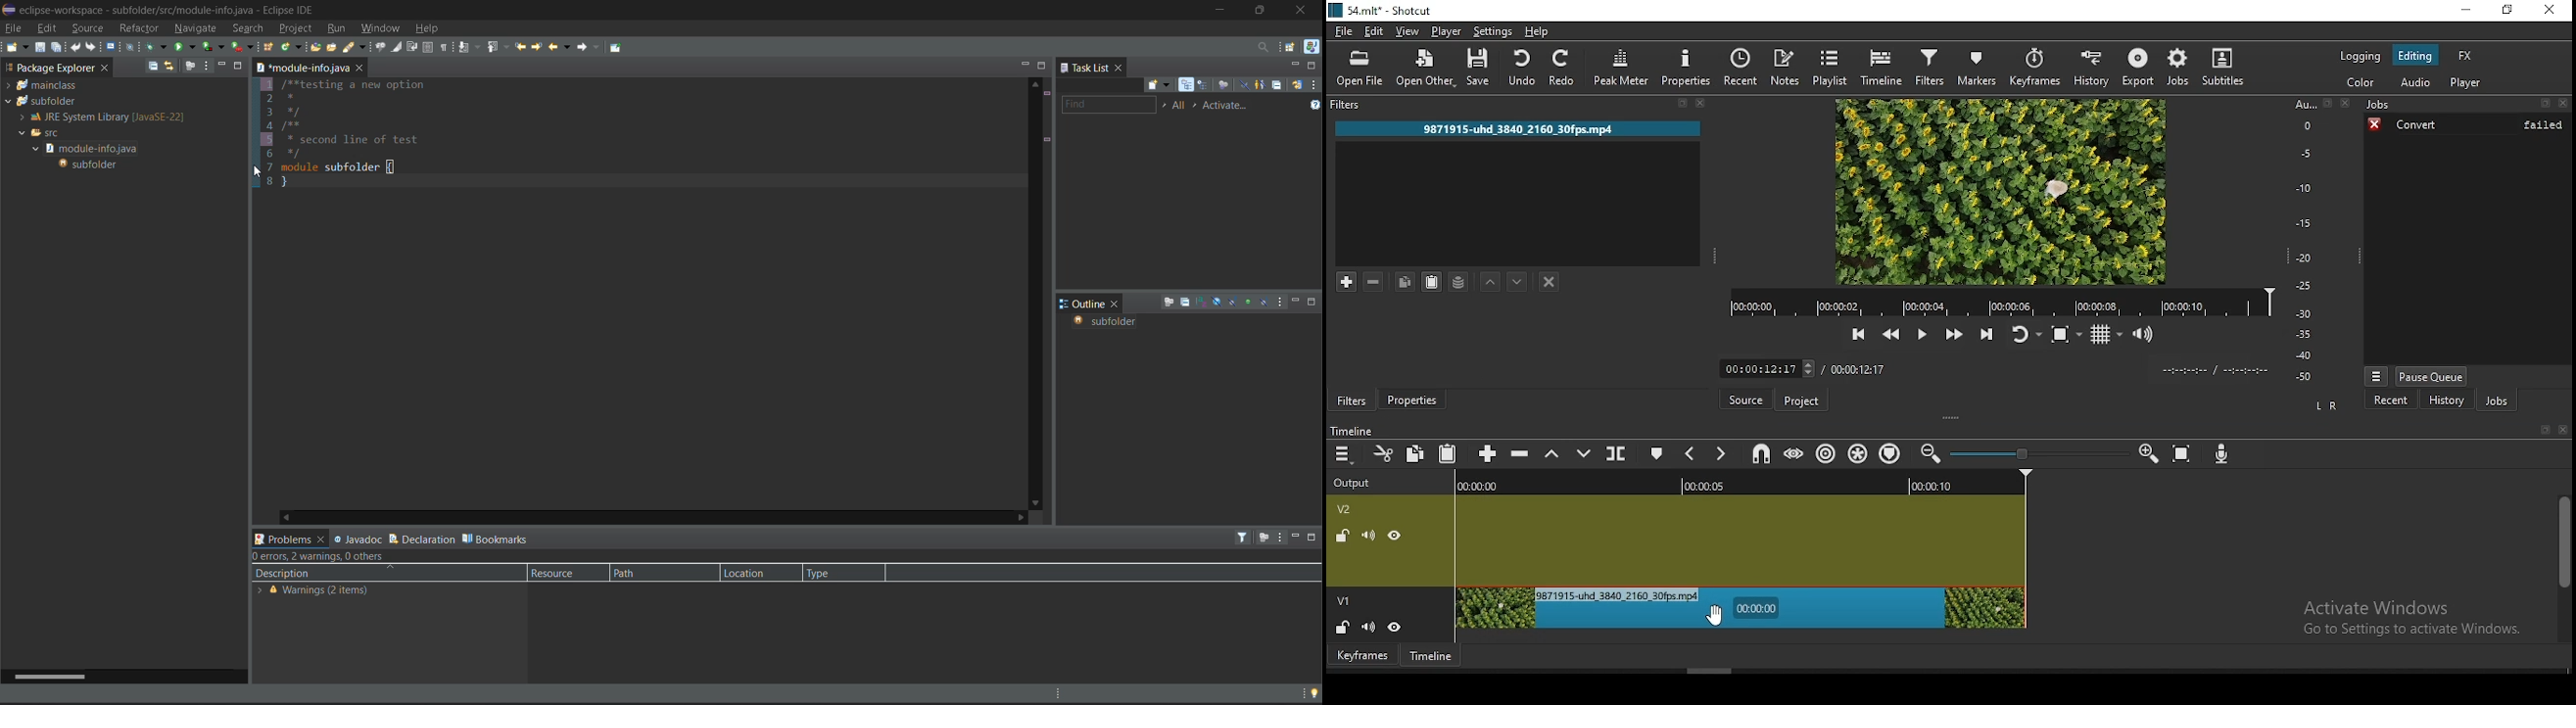 The height and width of the screenshot is (728, 2576). Describe the element at coordinates (2461, 10) in the screenshot. I see `minimize` at that location.